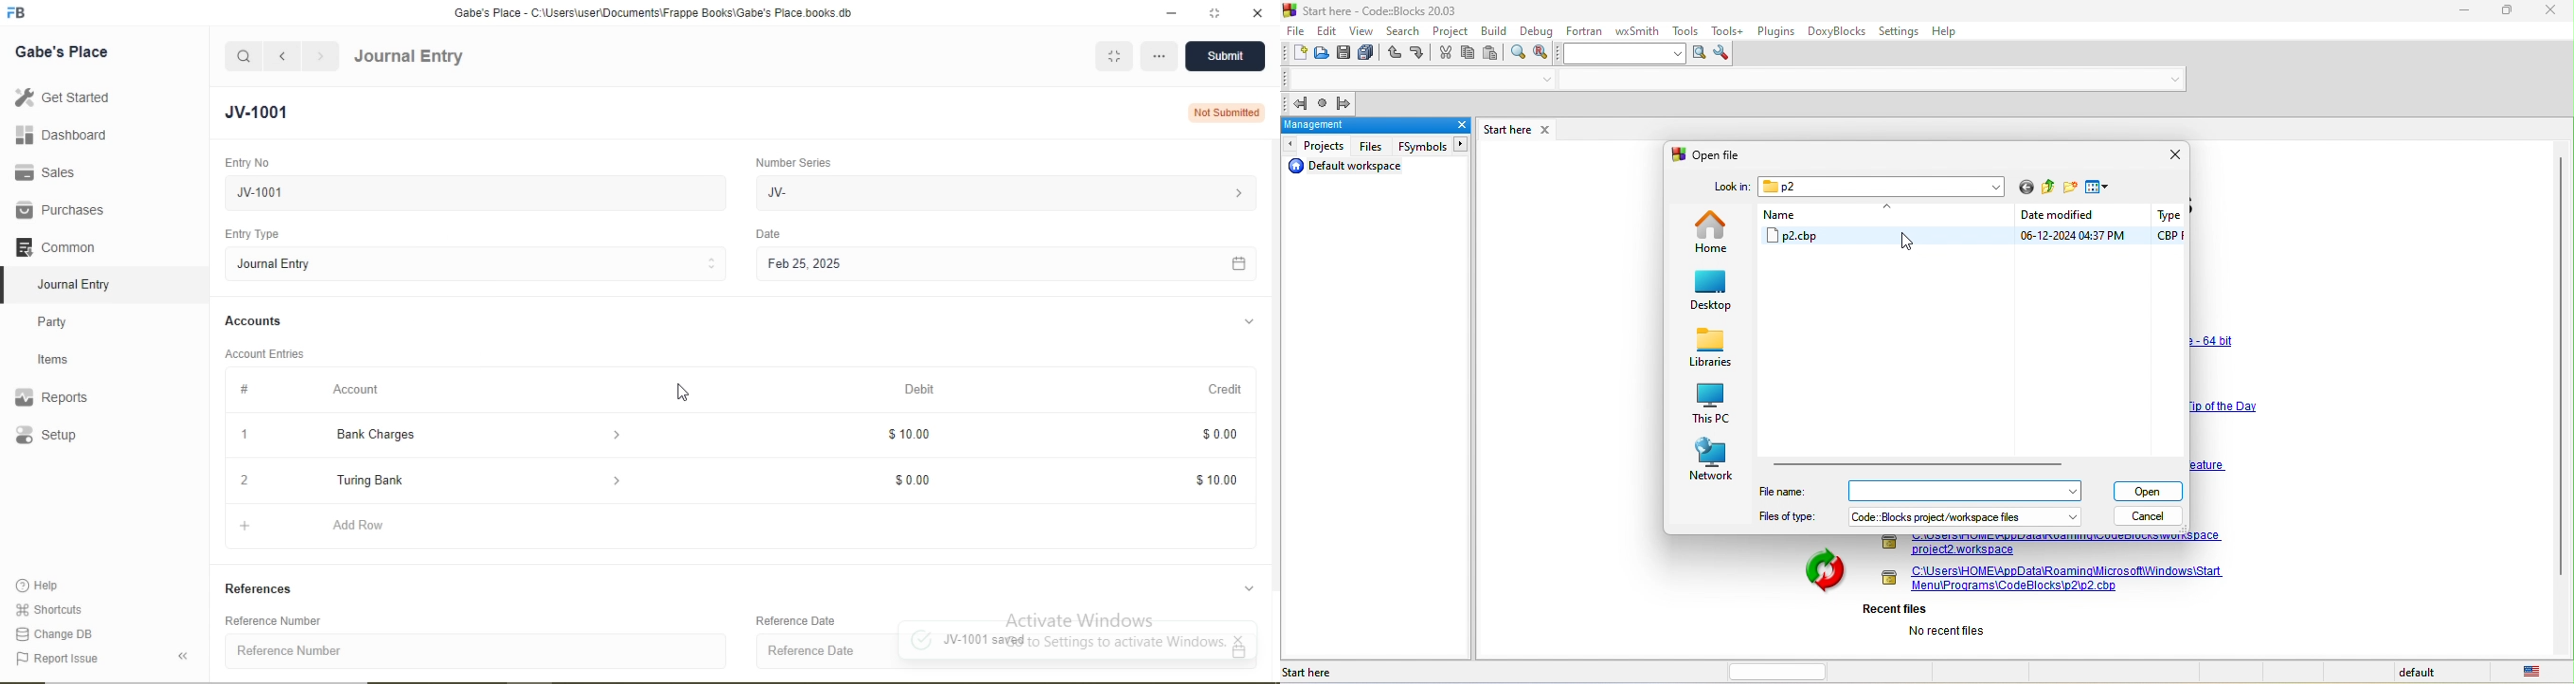 The image size is (2576, 700). Describe the element at coordinates (2147, 491) in the screenshot. I see `open` at that location.